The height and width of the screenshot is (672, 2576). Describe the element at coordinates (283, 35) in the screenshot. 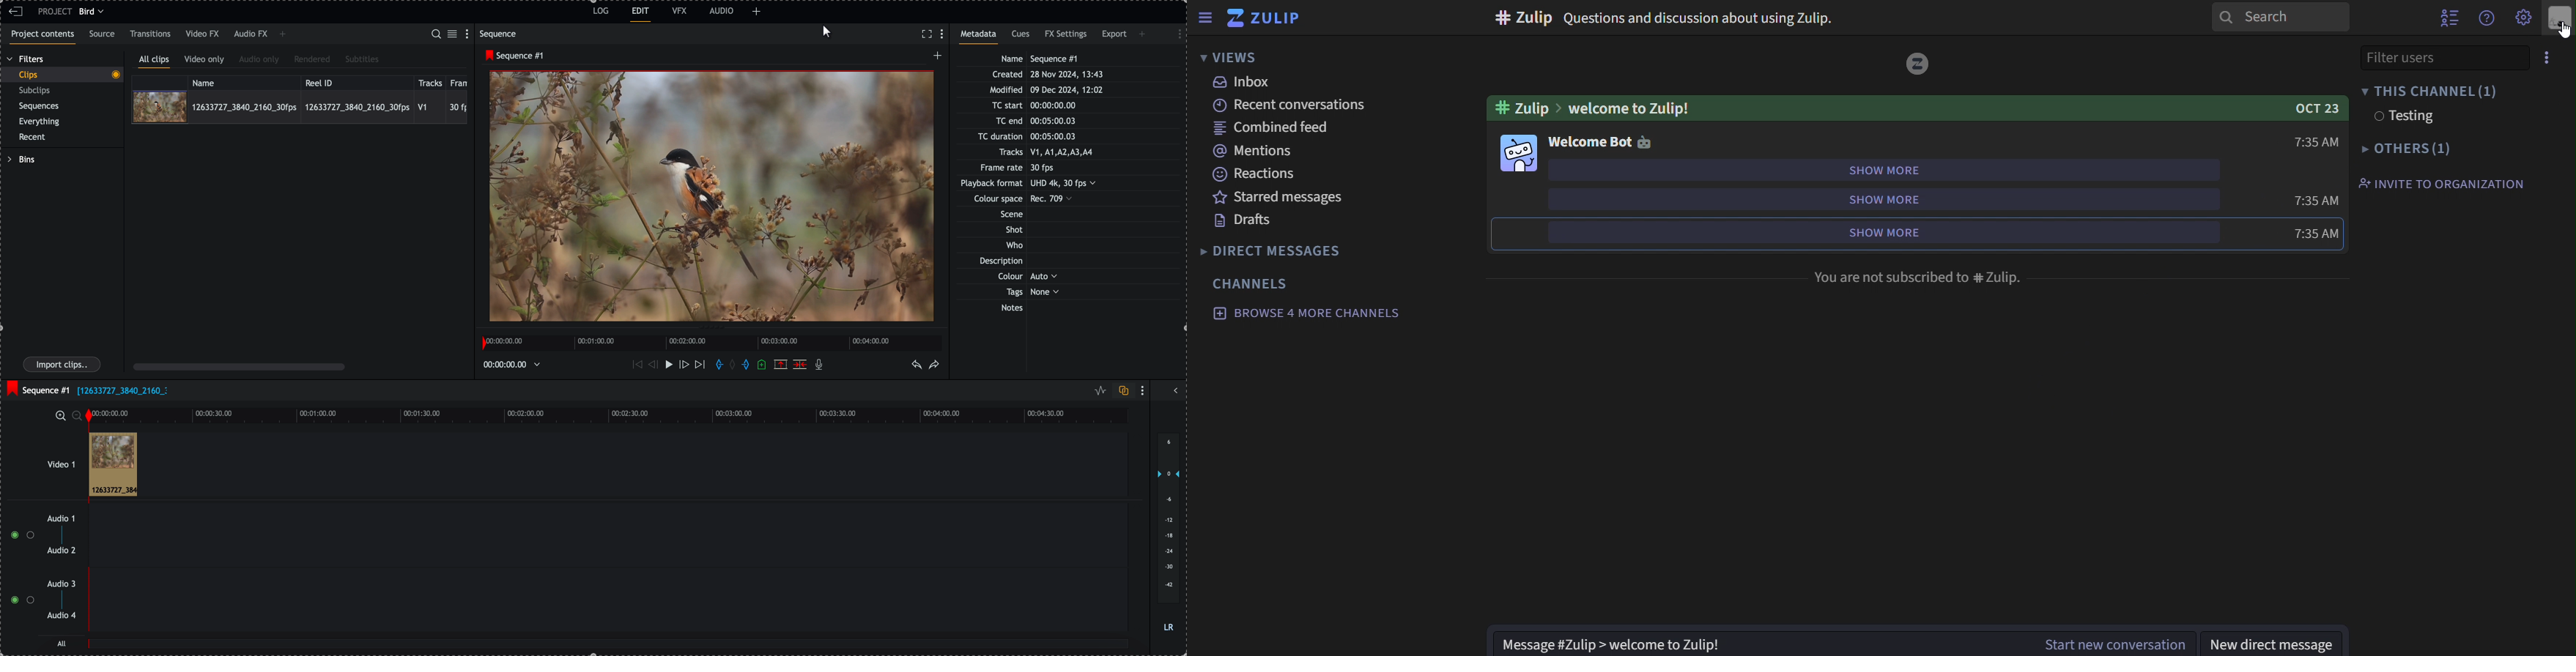

I see `add panel` at that location.